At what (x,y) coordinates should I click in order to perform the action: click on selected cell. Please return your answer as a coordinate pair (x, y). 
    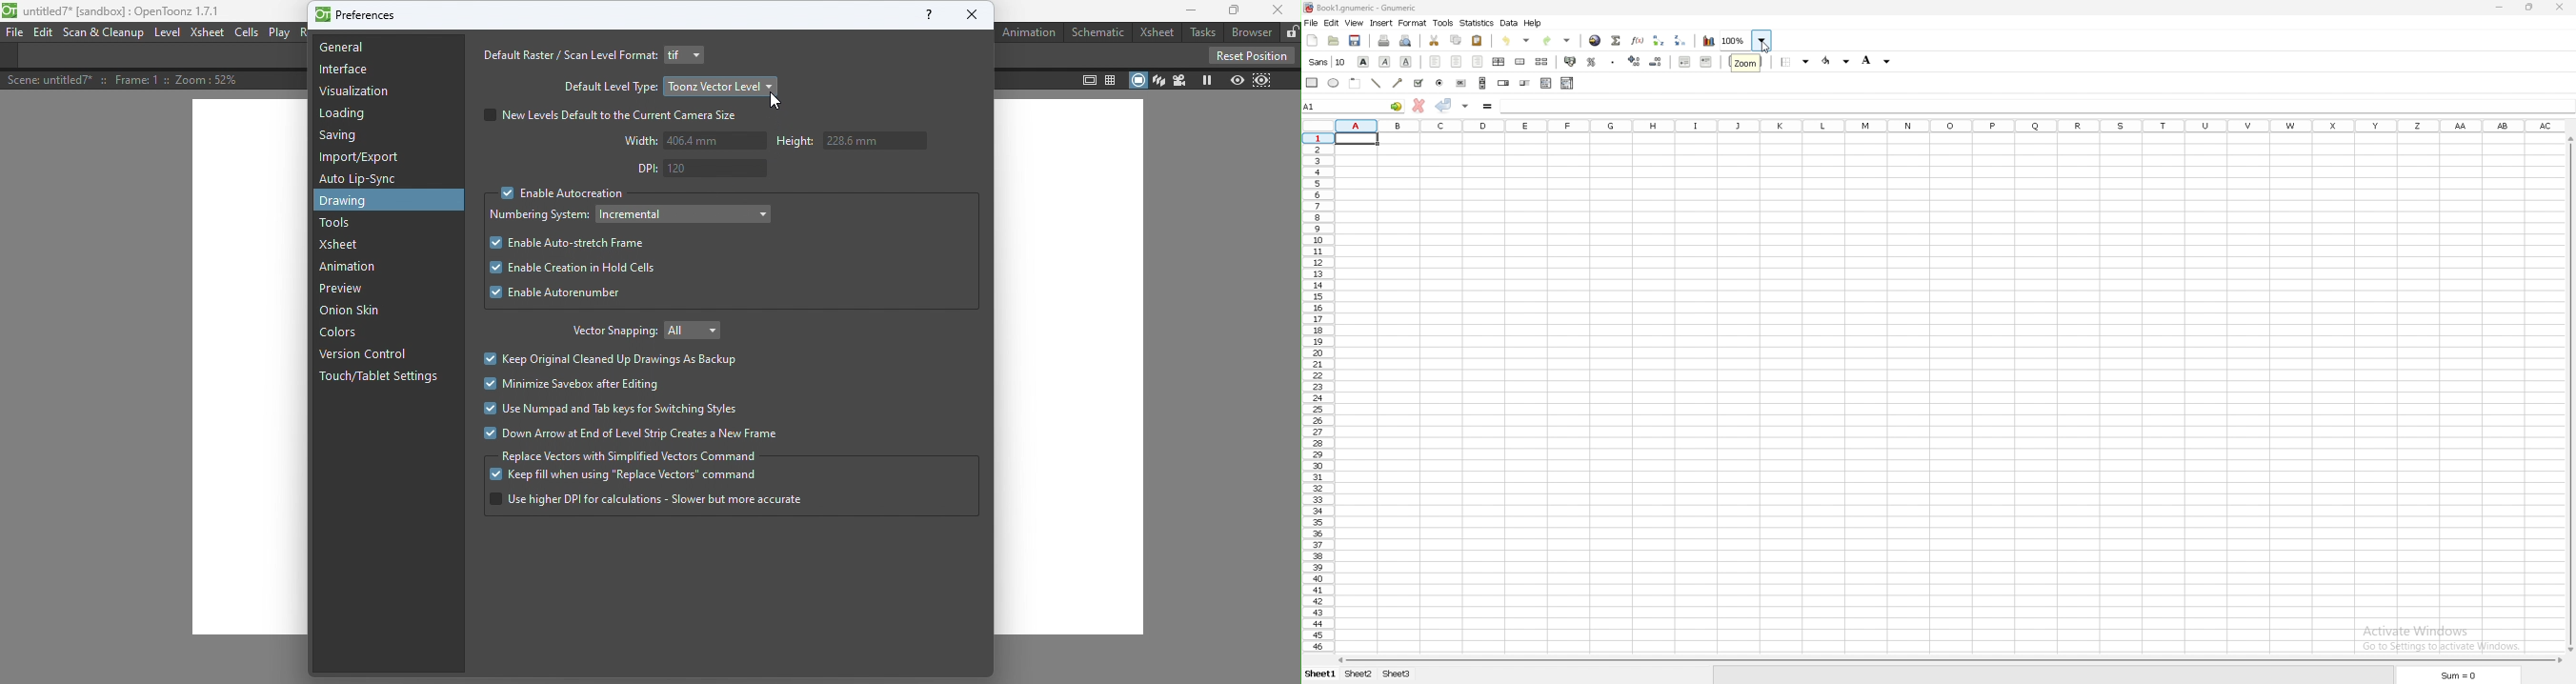
    Looking at the image, I should click on (1358, 140).